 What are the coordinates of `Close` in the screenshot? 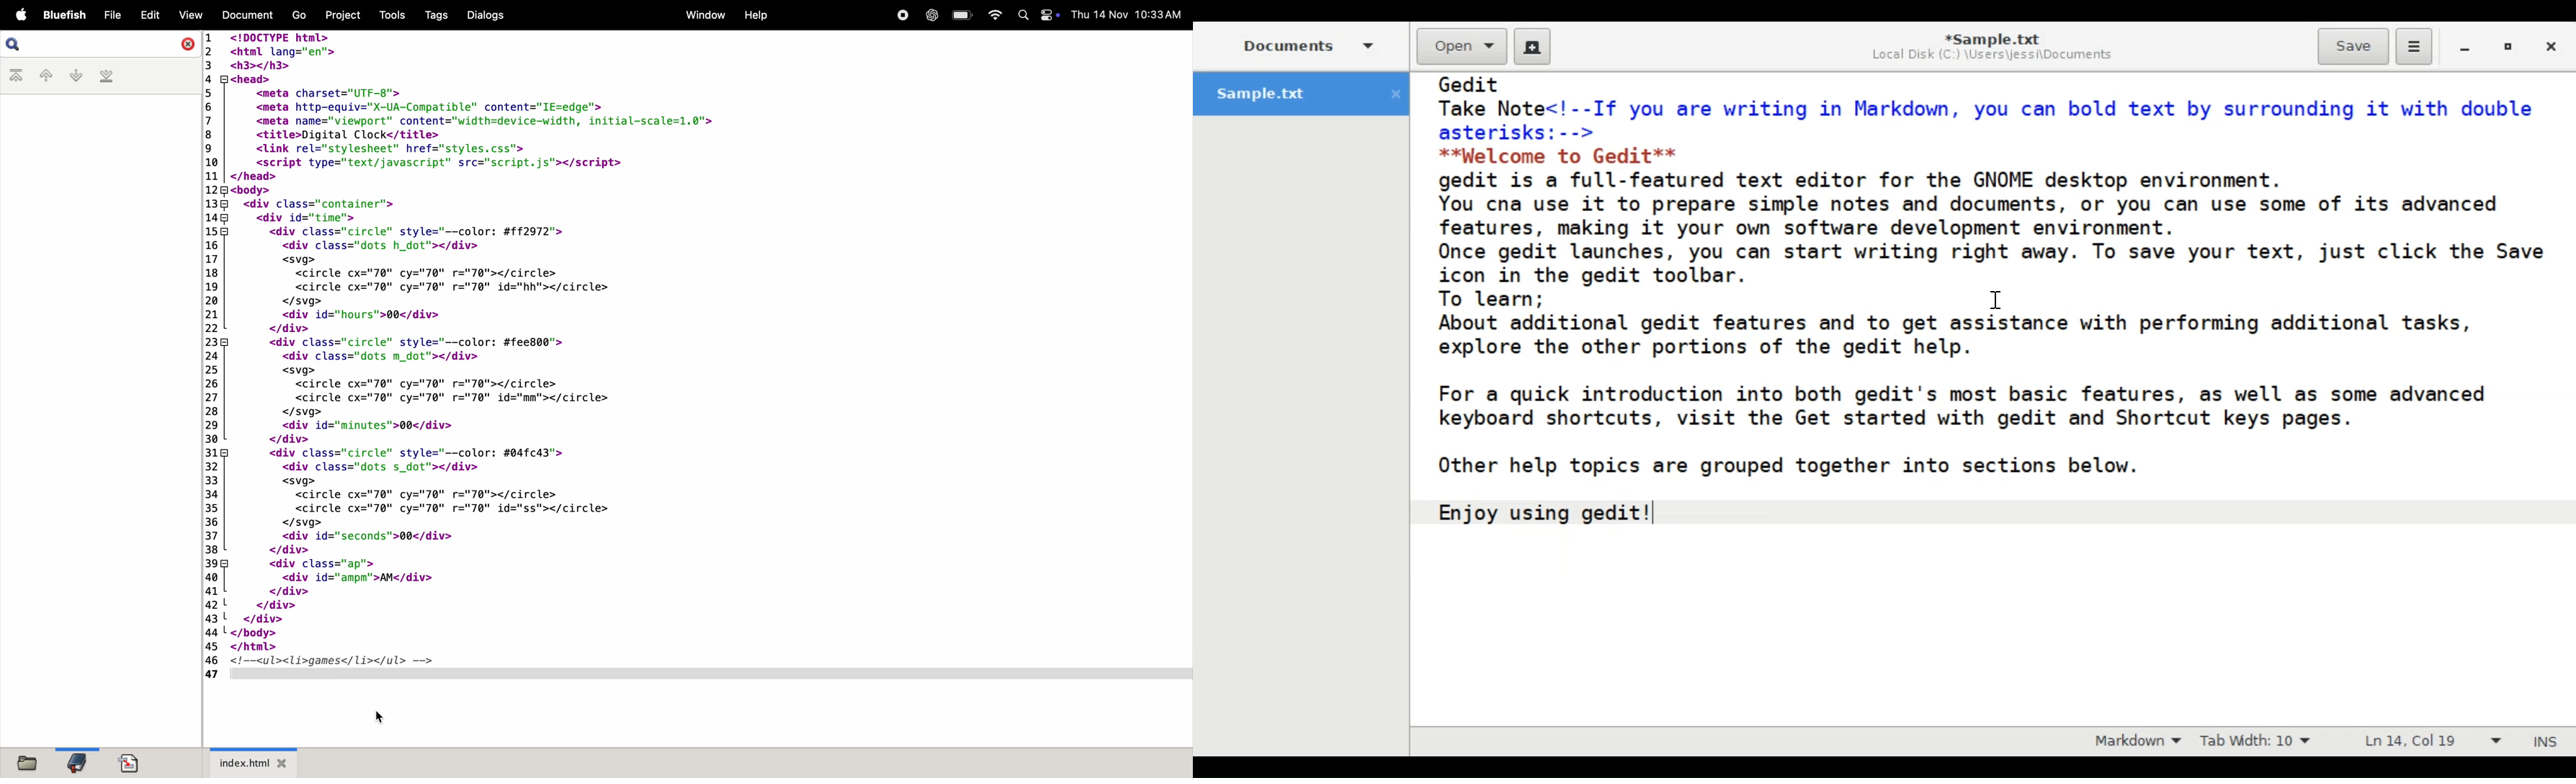 It's located at (2553, 45).